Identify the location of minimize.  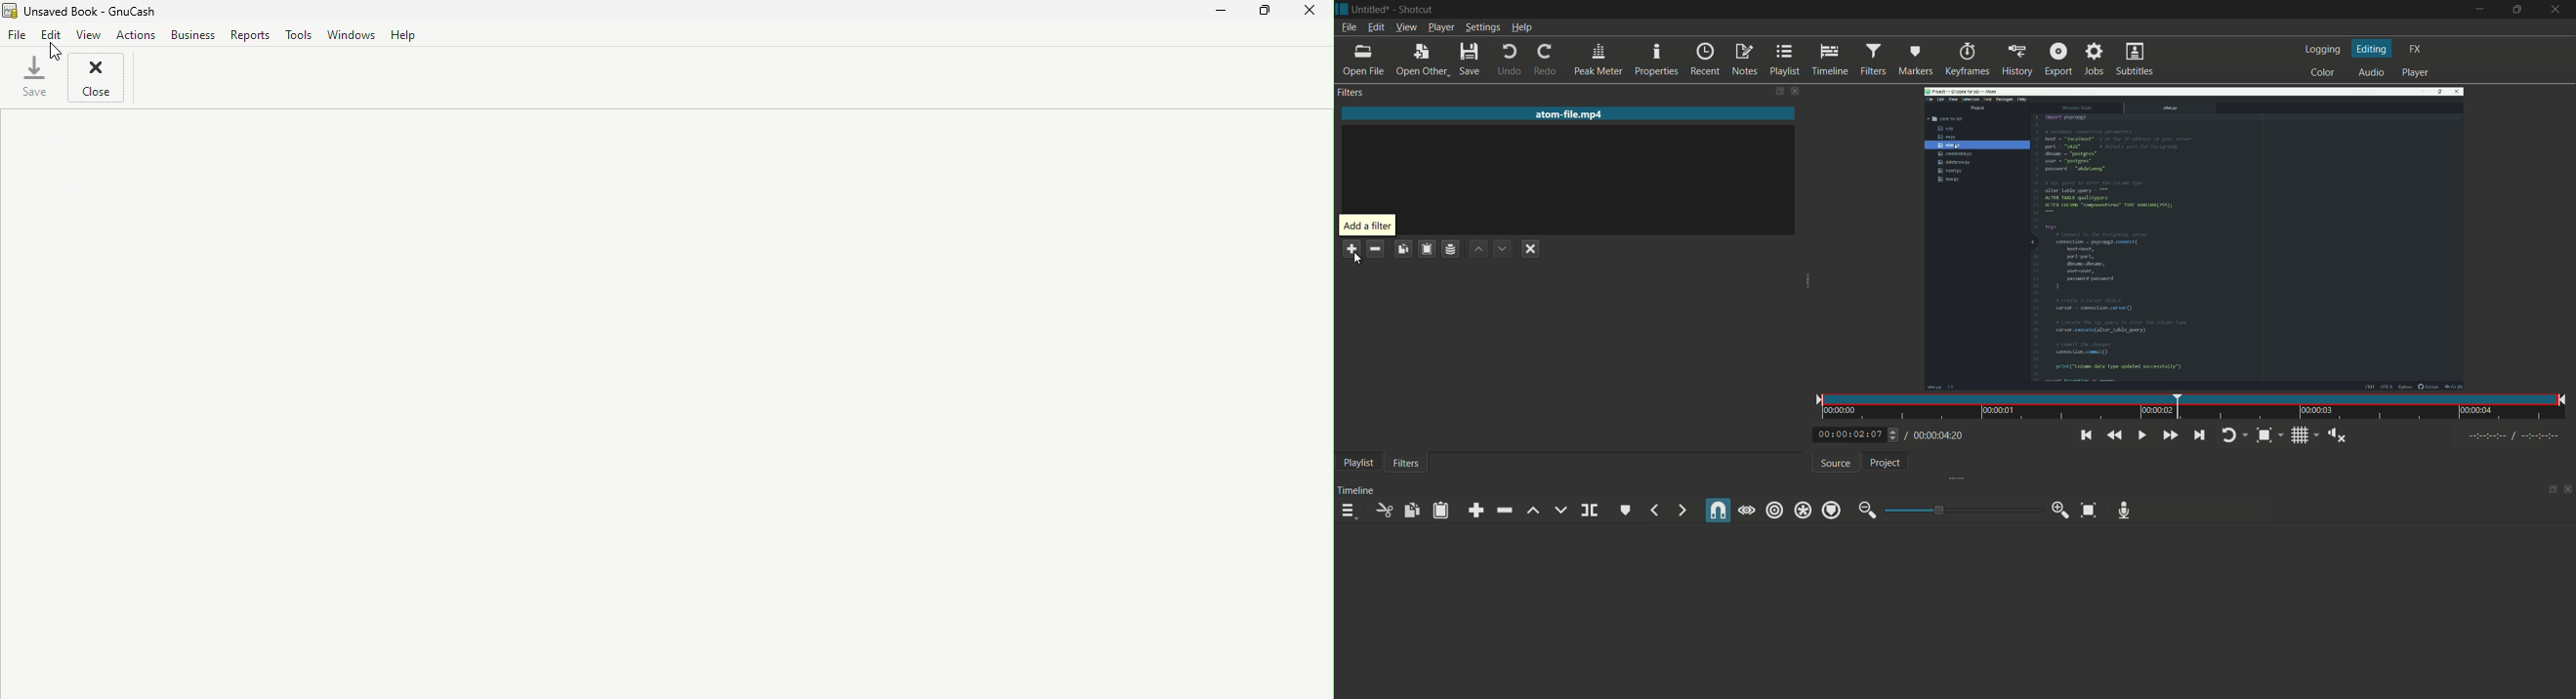
(2480, 10).